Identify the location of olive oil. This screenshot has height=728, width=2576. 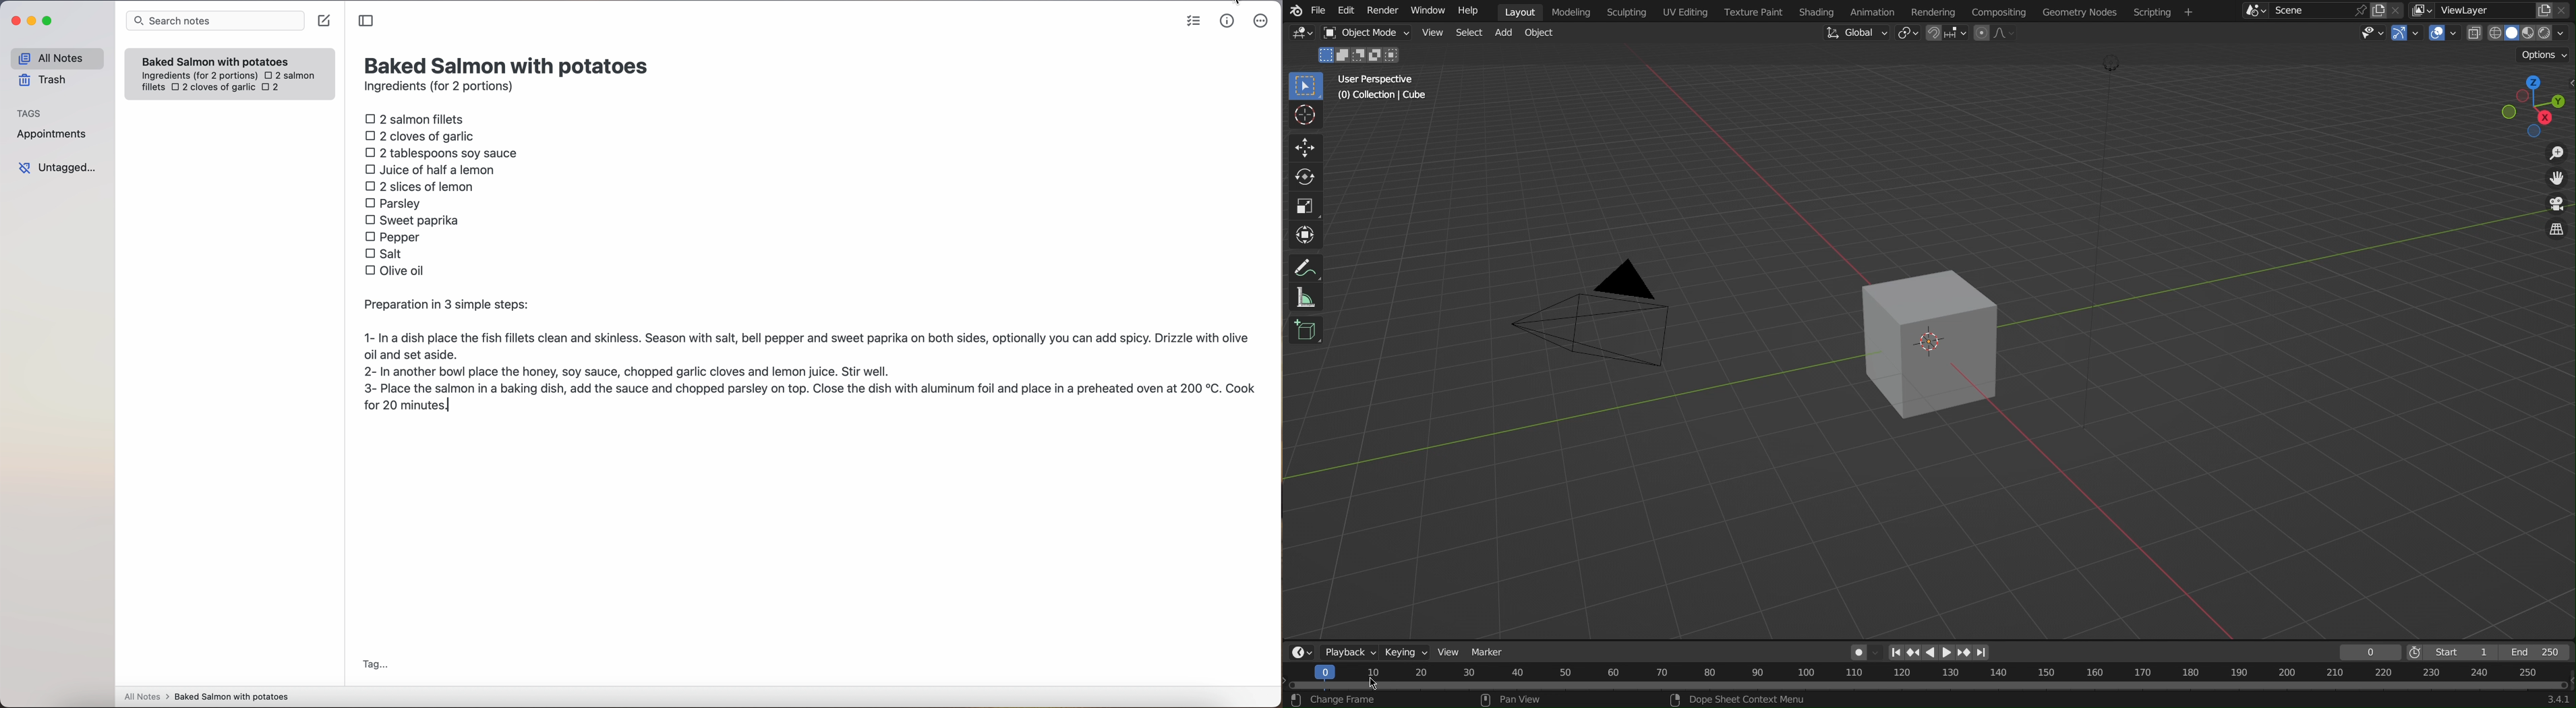
(396, 269).